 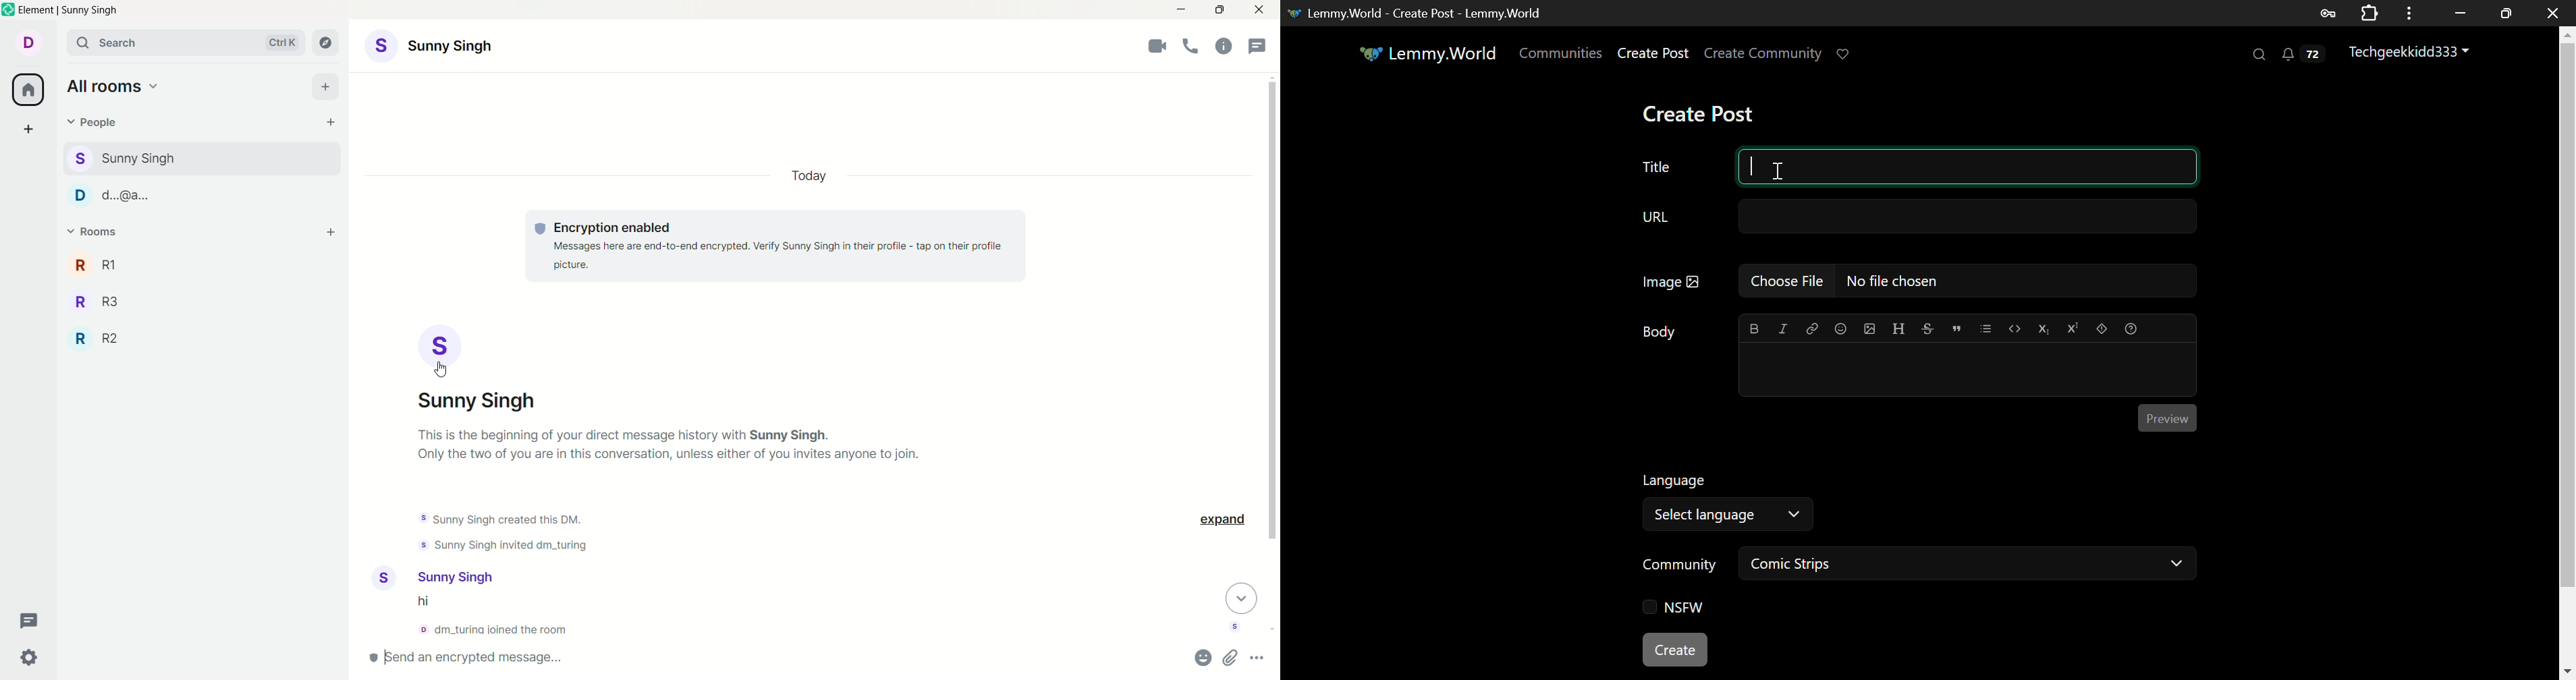 What do you see at coordinates (2413, 12) in the screenshot?
I see `Menu` at bounding box center [2413, 12].